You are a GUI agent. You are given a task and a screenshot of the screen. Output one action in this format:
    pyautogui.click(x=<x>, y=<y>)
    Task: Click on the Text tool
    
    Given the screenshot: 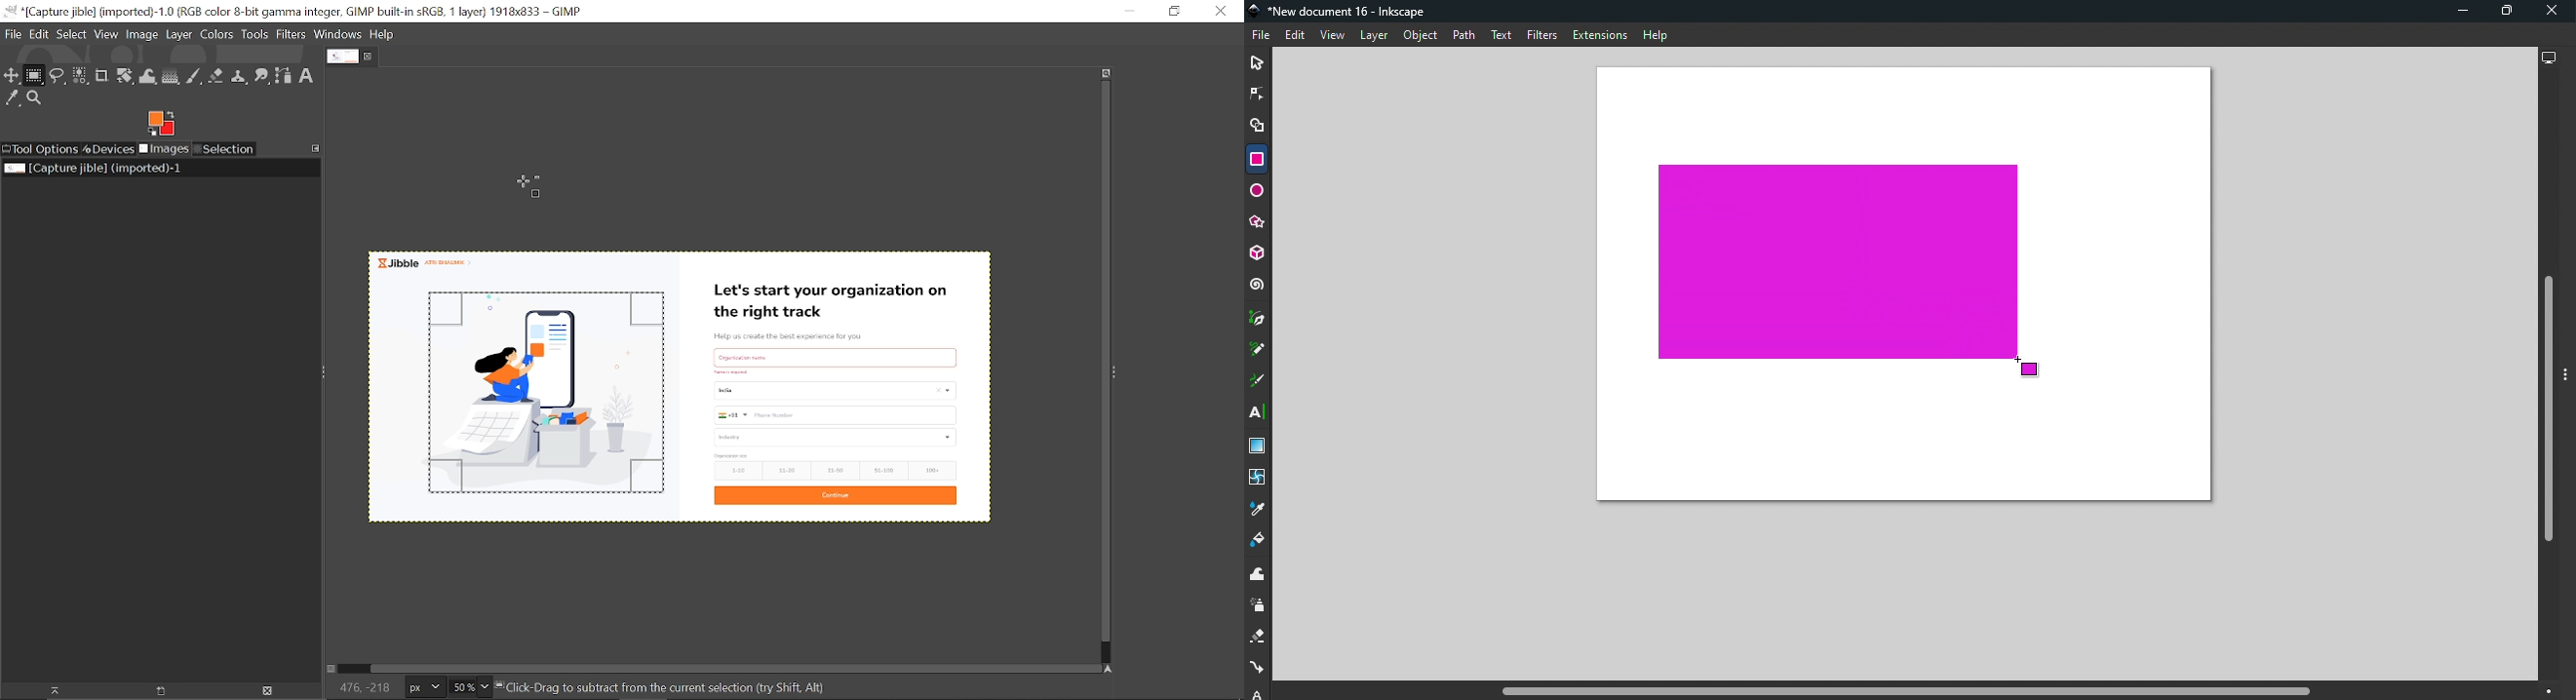 What is the action you would take?
    pyautogui.click(x=1260, y=412)
    